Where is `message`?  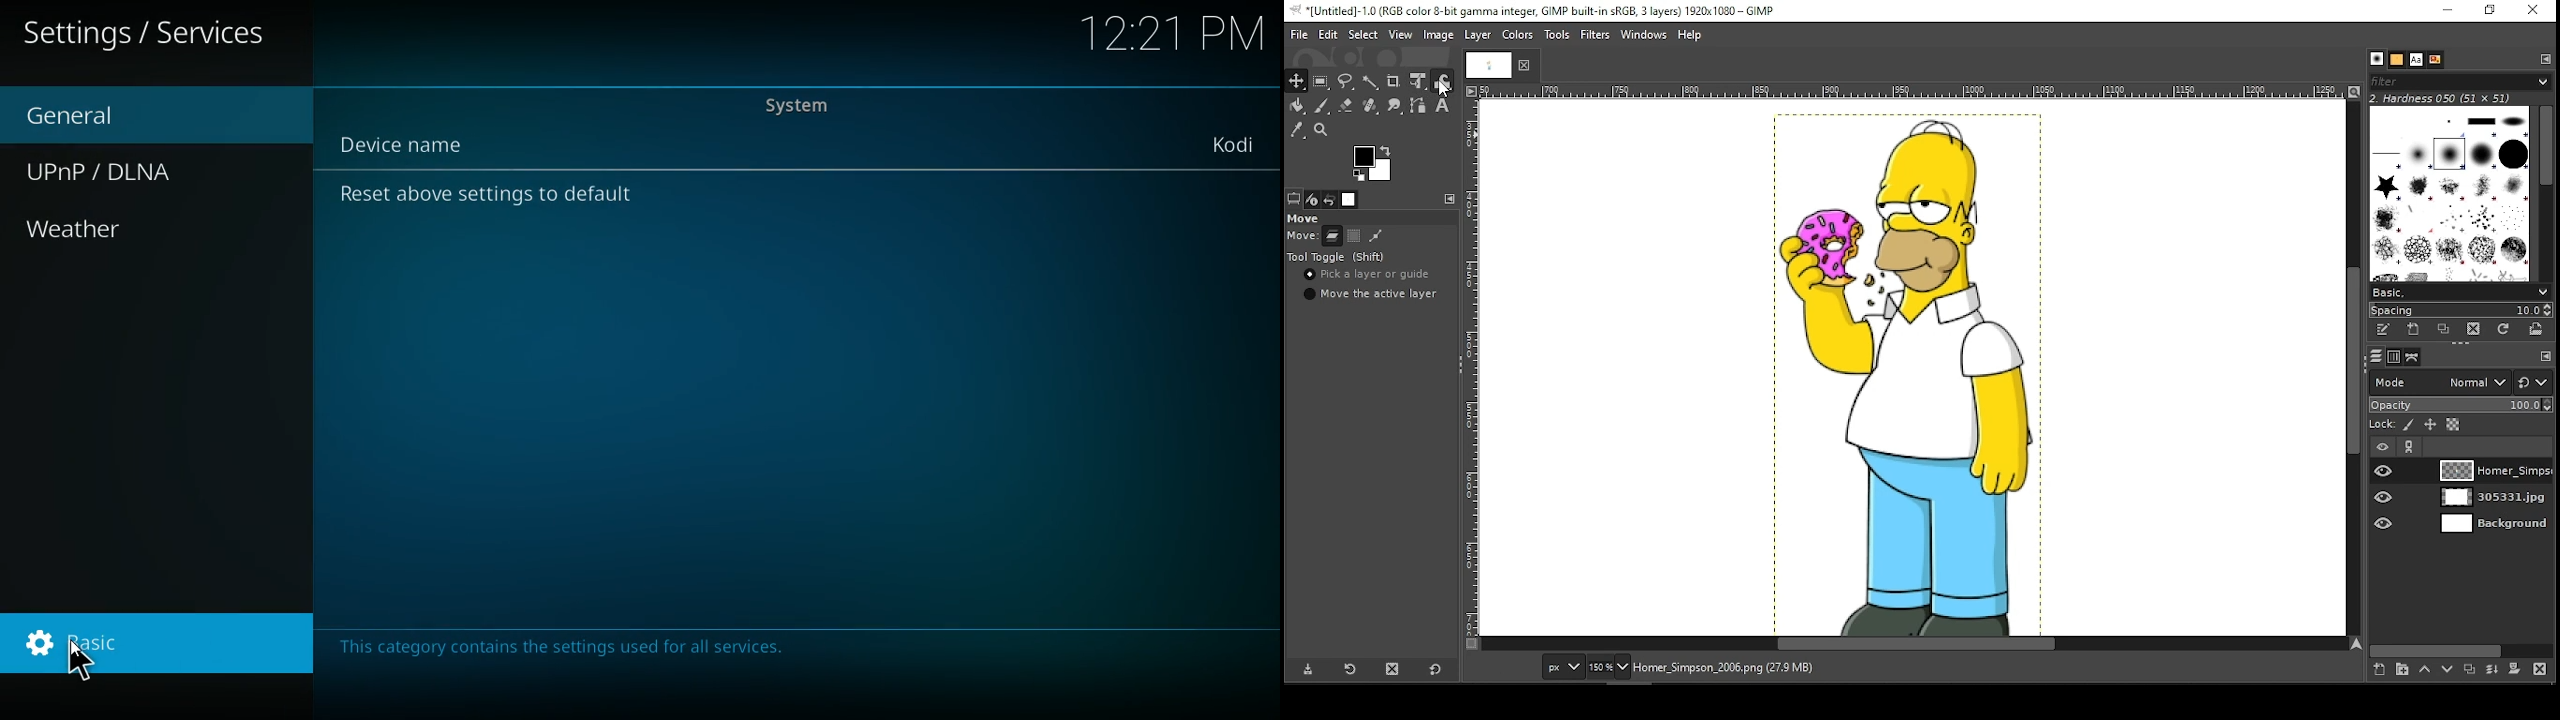 message is located at coordinates (578, 652).